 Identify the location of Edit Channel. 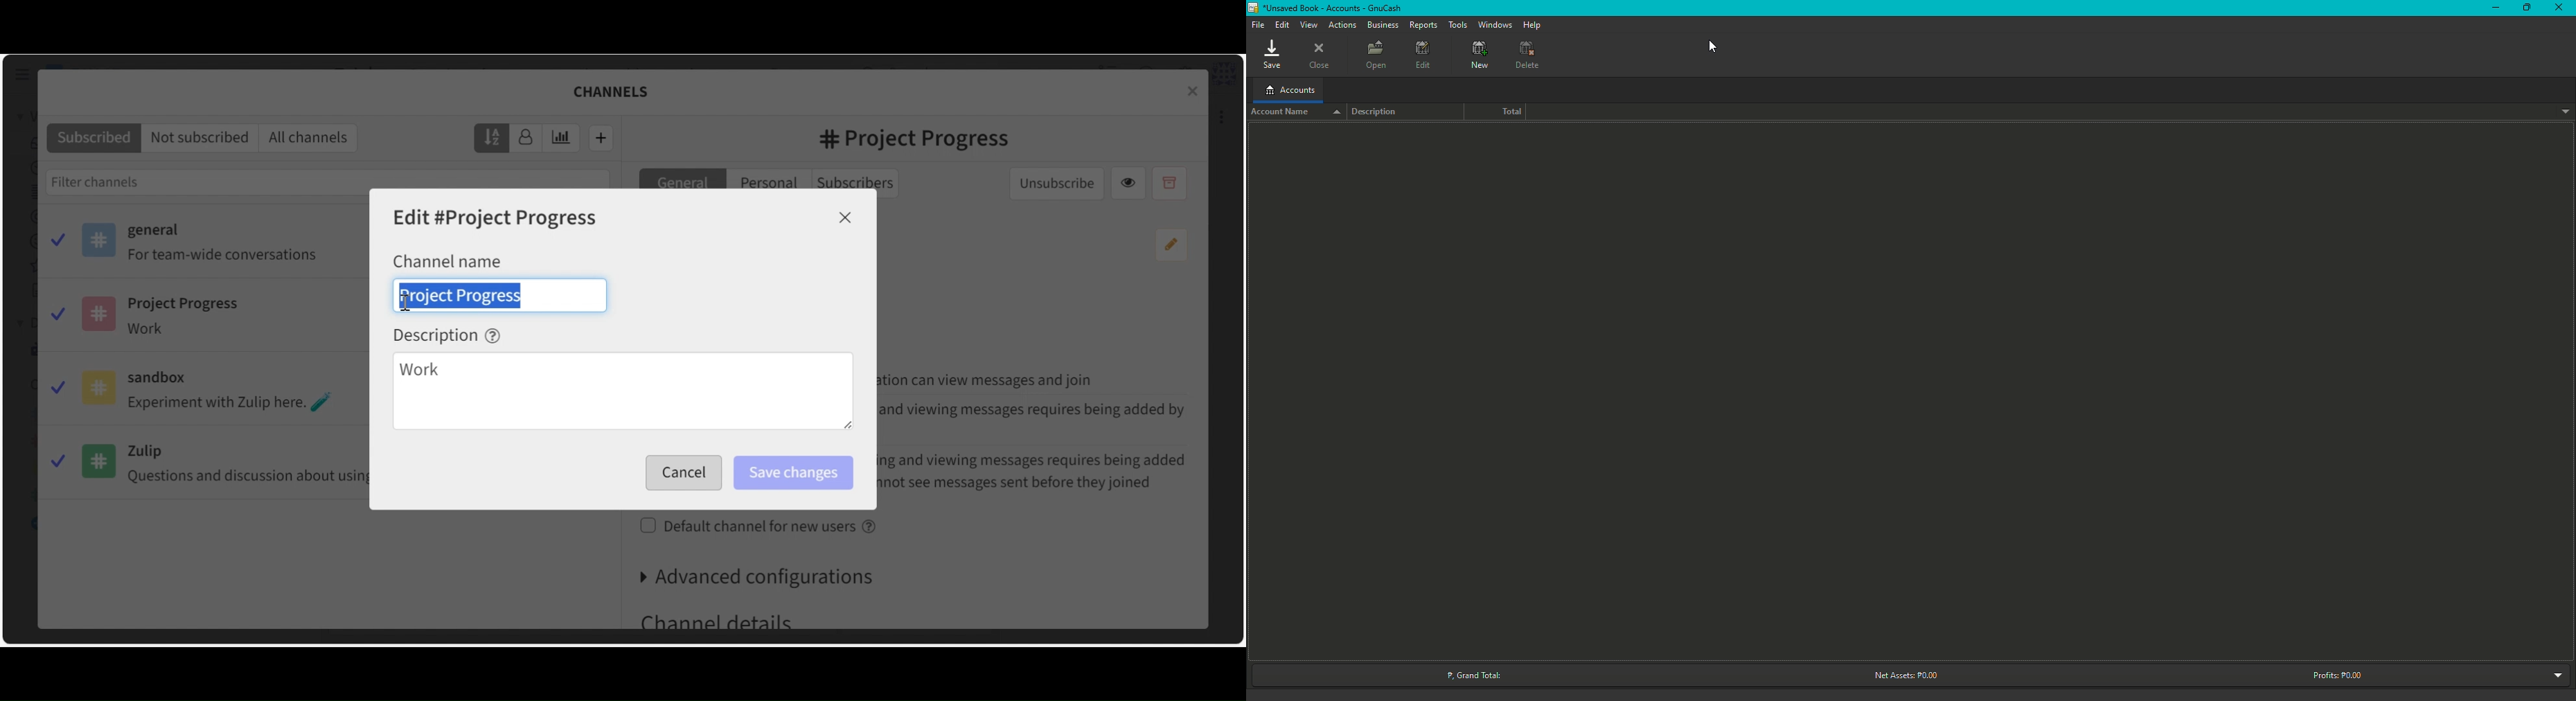
(497, 219).